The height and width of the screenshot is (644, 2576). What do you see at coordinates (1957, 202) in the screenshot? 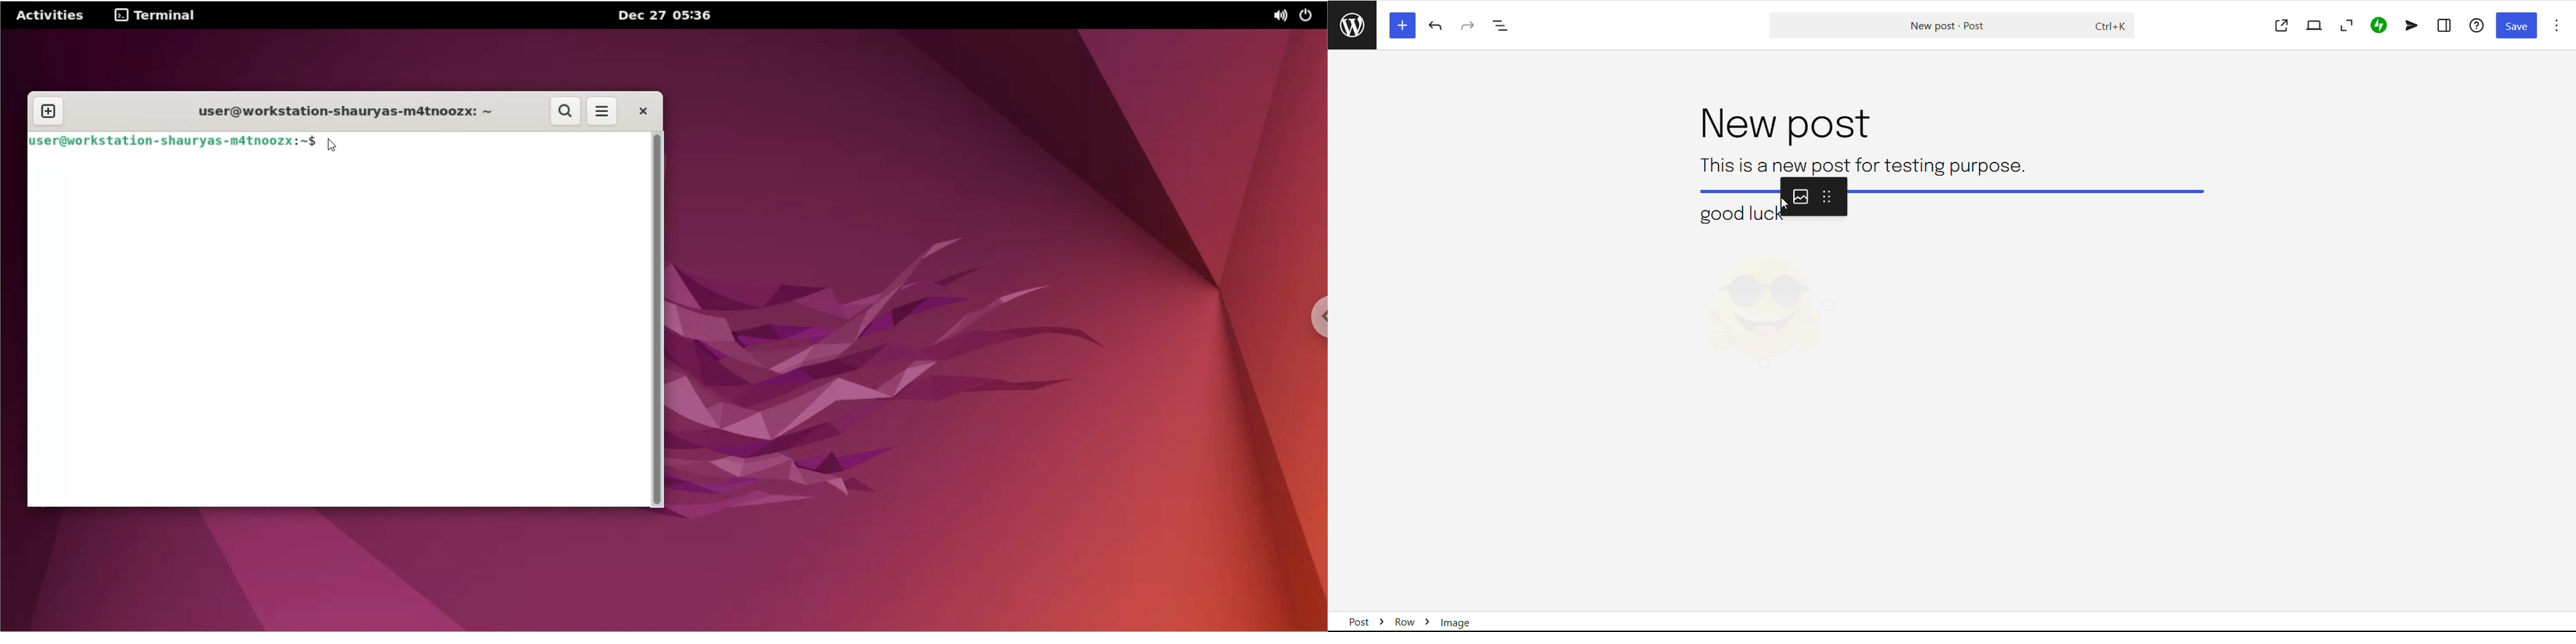
I see `image dragging` at bounding box center [1957, 202].